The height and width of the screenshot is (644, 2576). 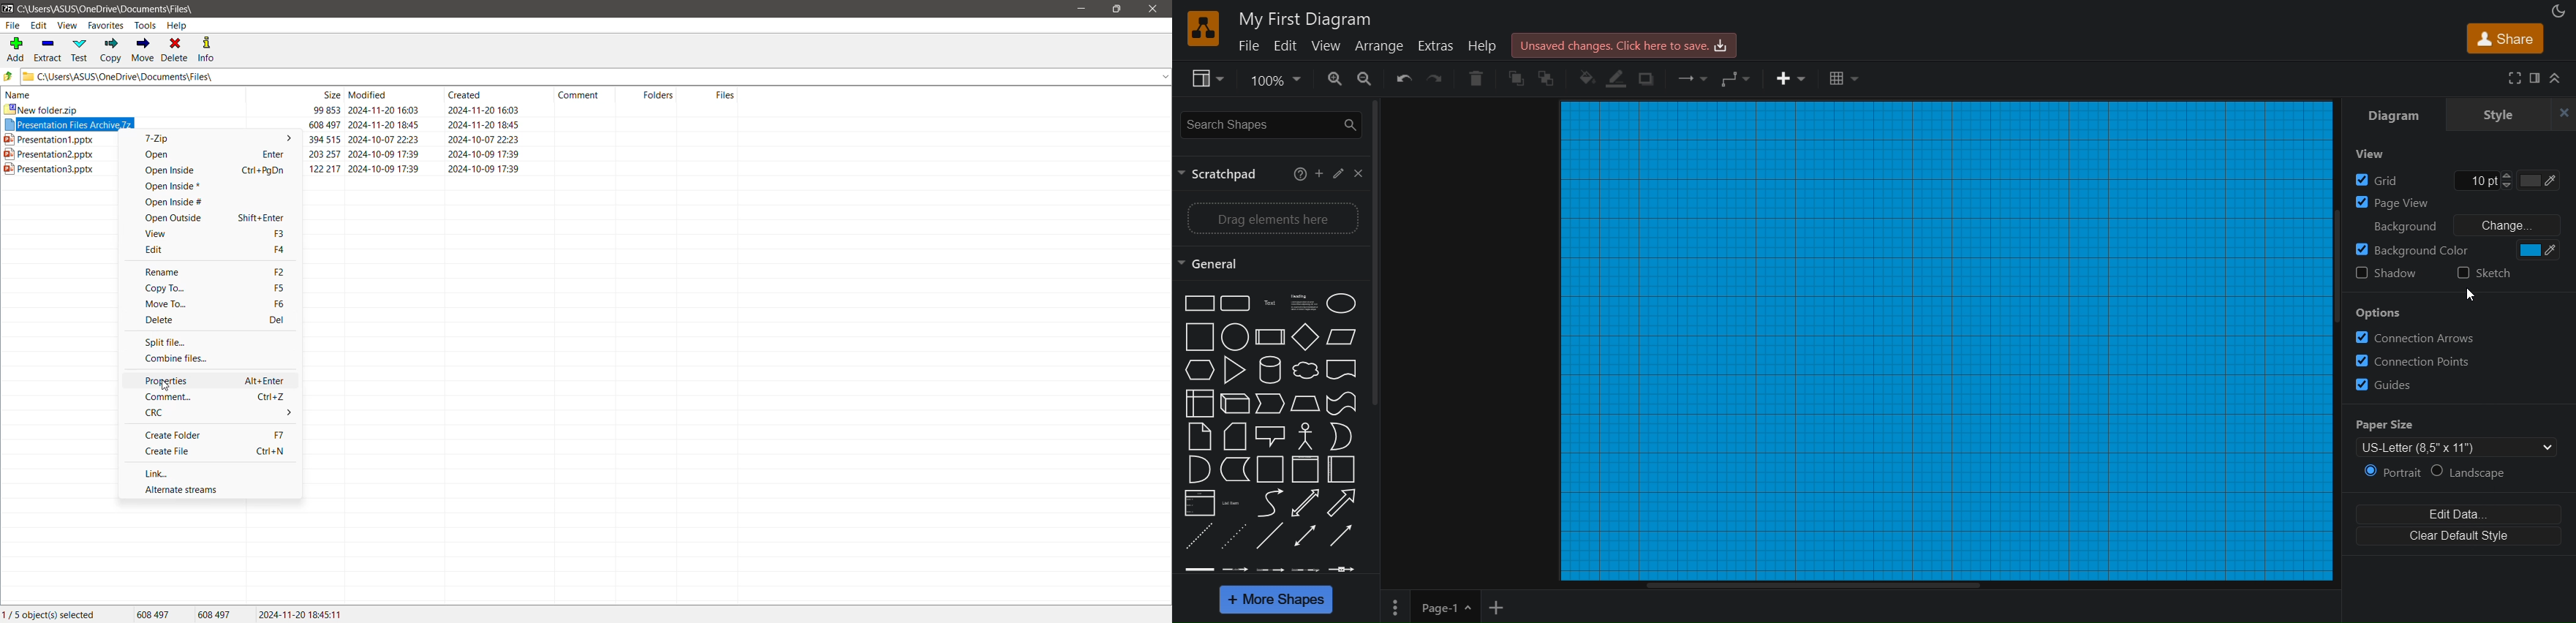 I want to click on name, so click(x=121, y=94).